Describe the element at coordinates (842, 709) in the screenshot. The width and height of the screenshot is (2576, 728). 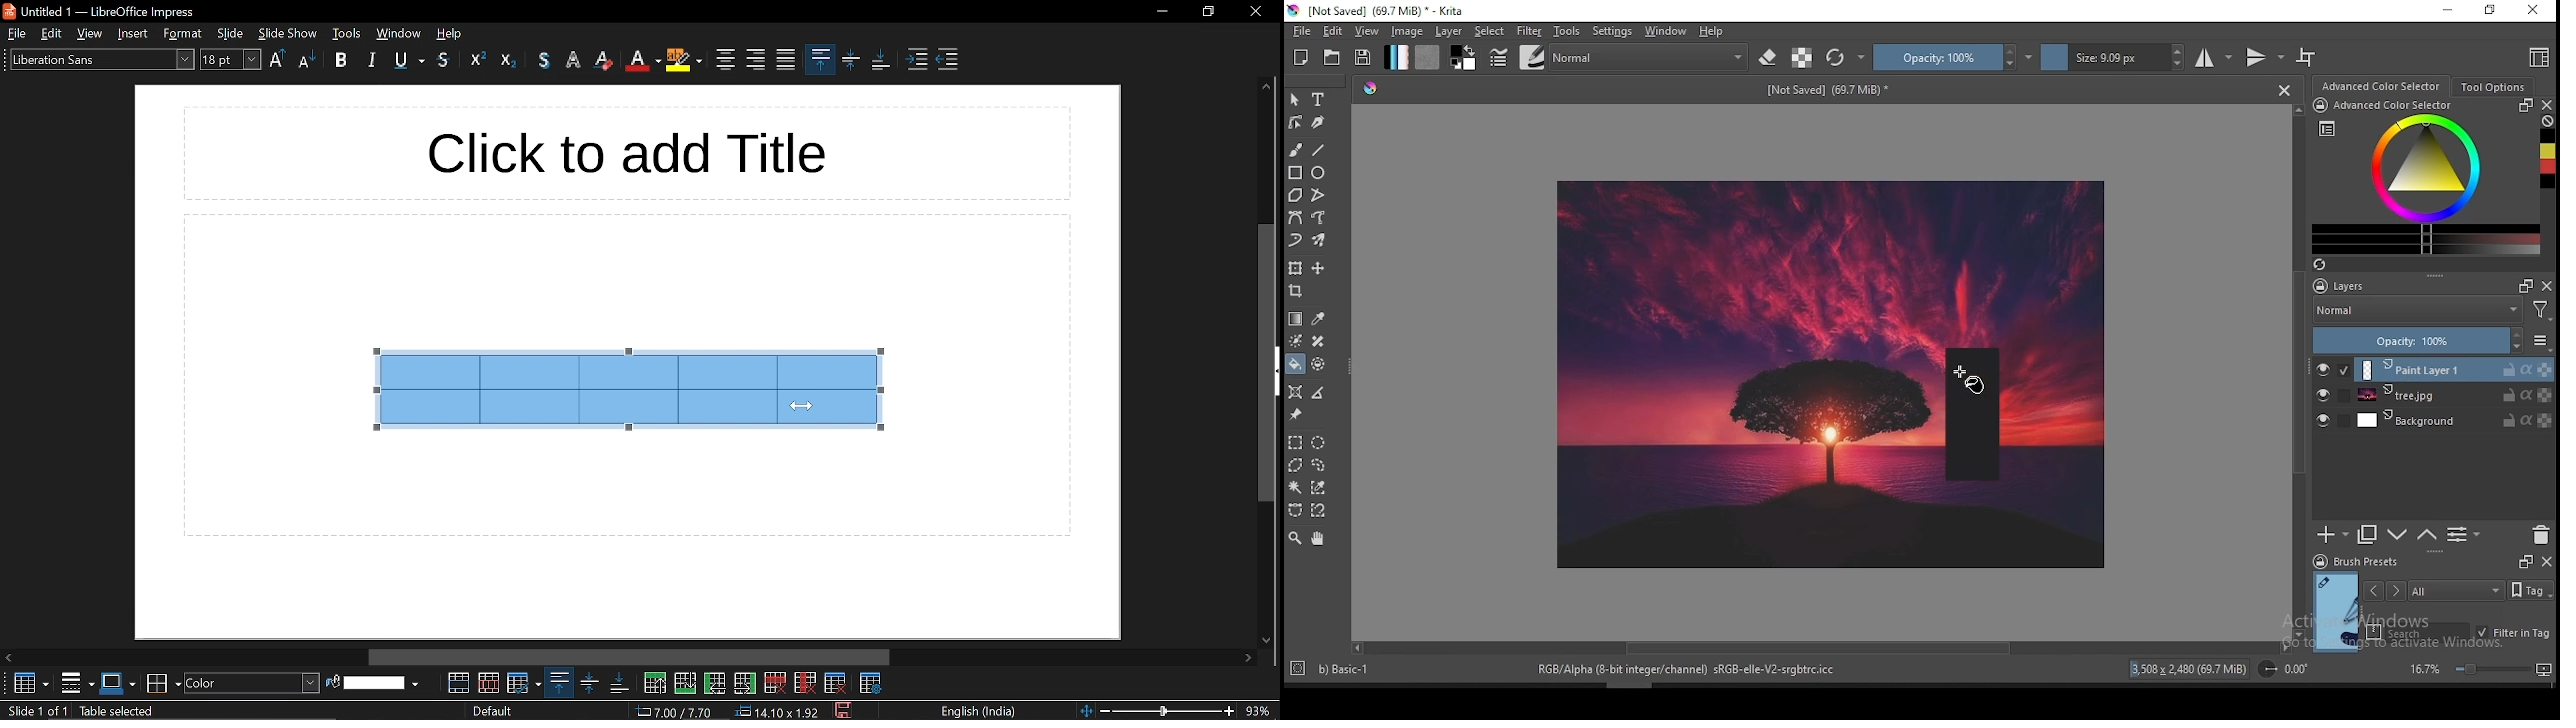
I see `save` at that location.